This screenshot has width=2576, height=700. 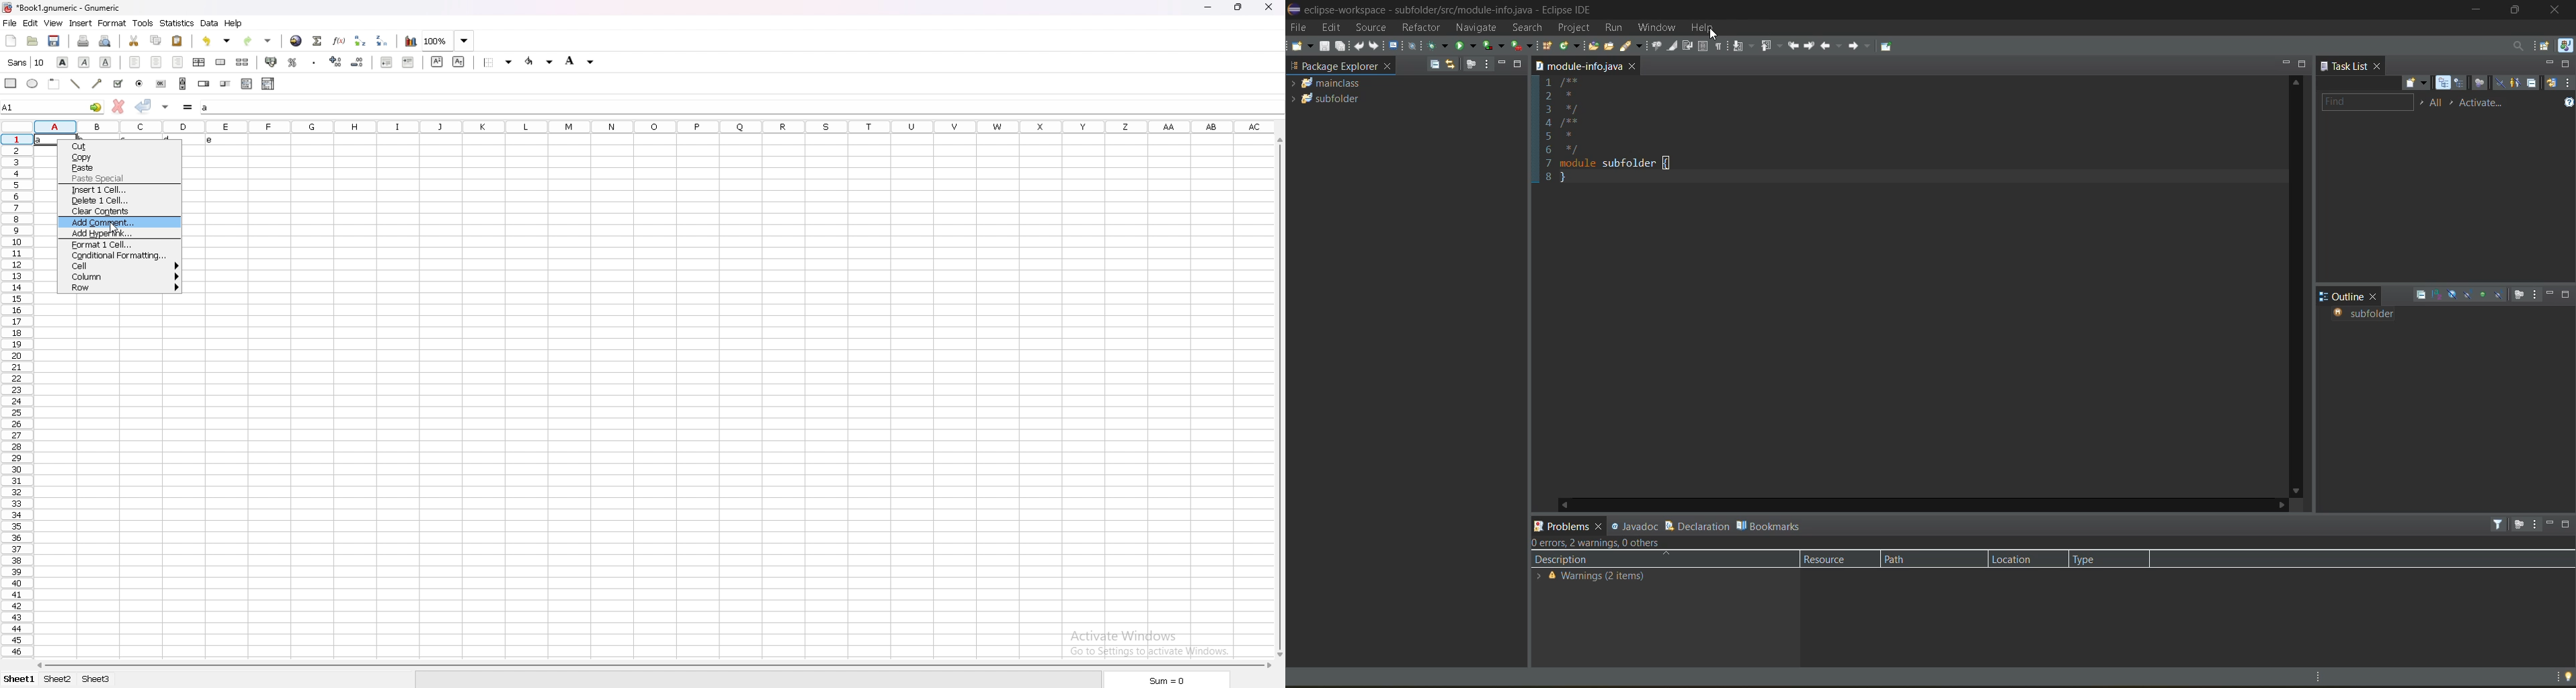 I want to click on column, so click(x=121, y=277).